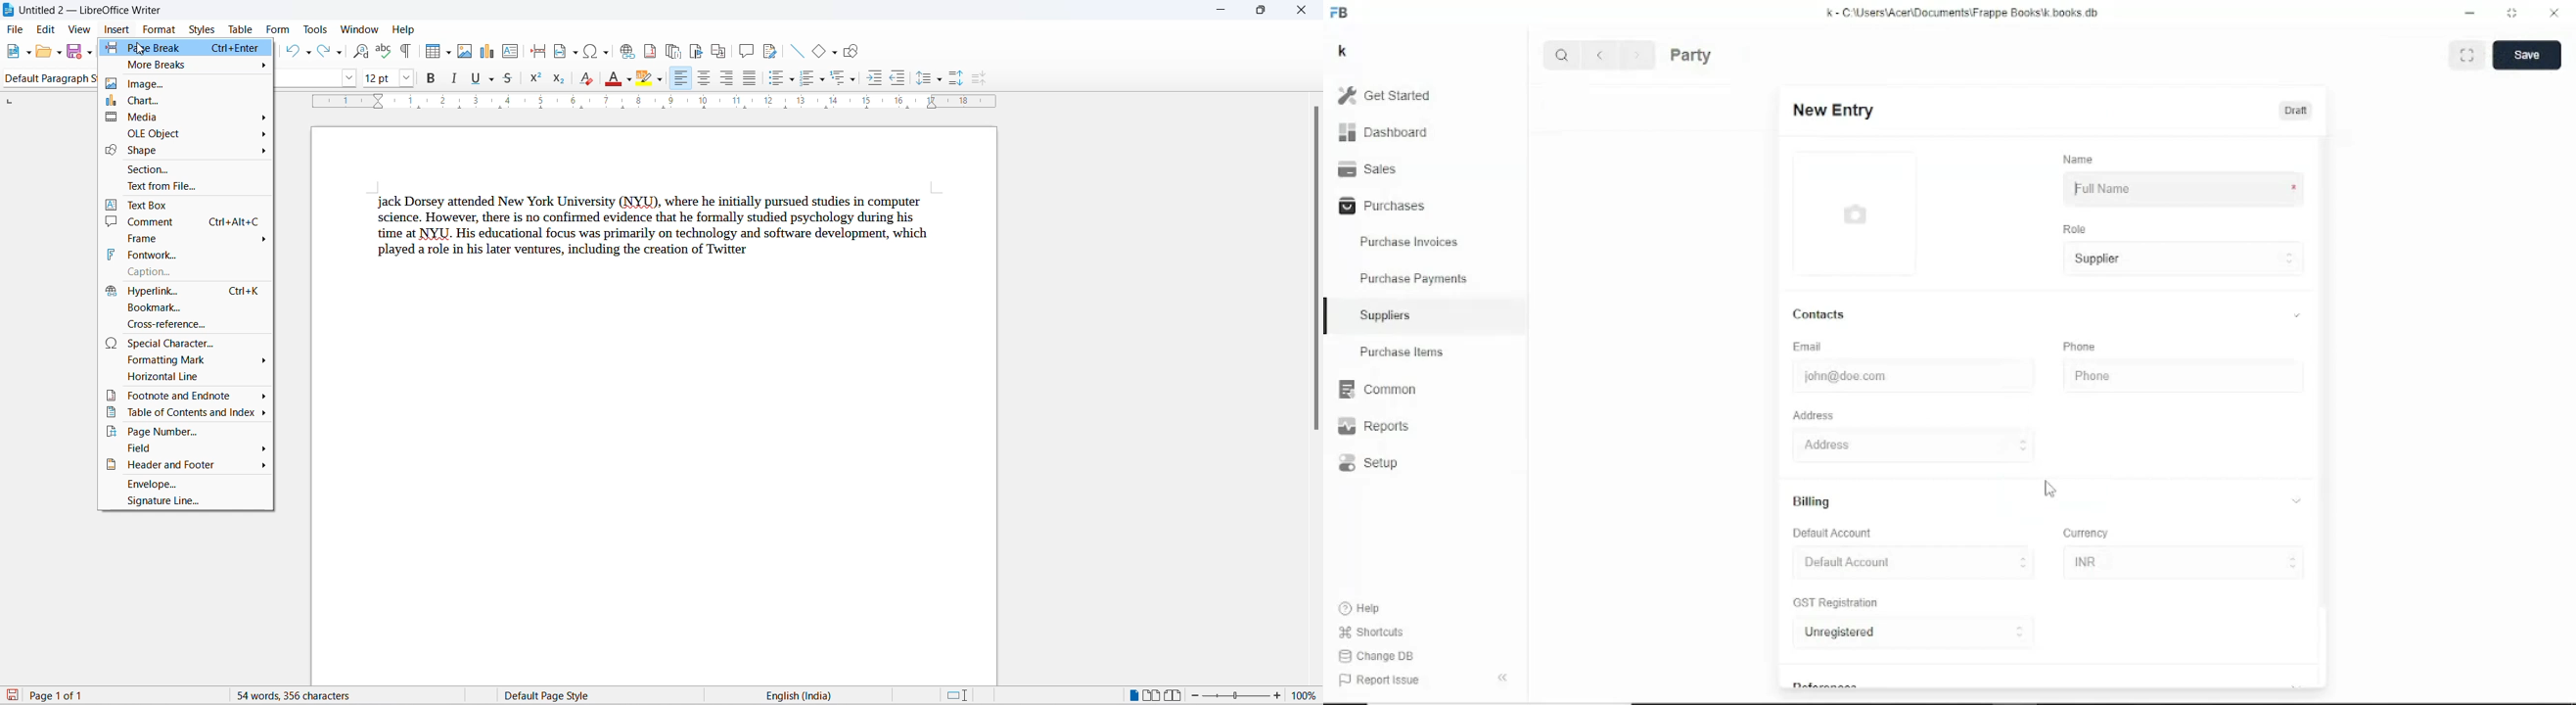 This screenshot has width=2576, height=728. What do you see at coordinates (2078, 158) in the screenshot?
I see `Name` at bounding box center [2078, 158].